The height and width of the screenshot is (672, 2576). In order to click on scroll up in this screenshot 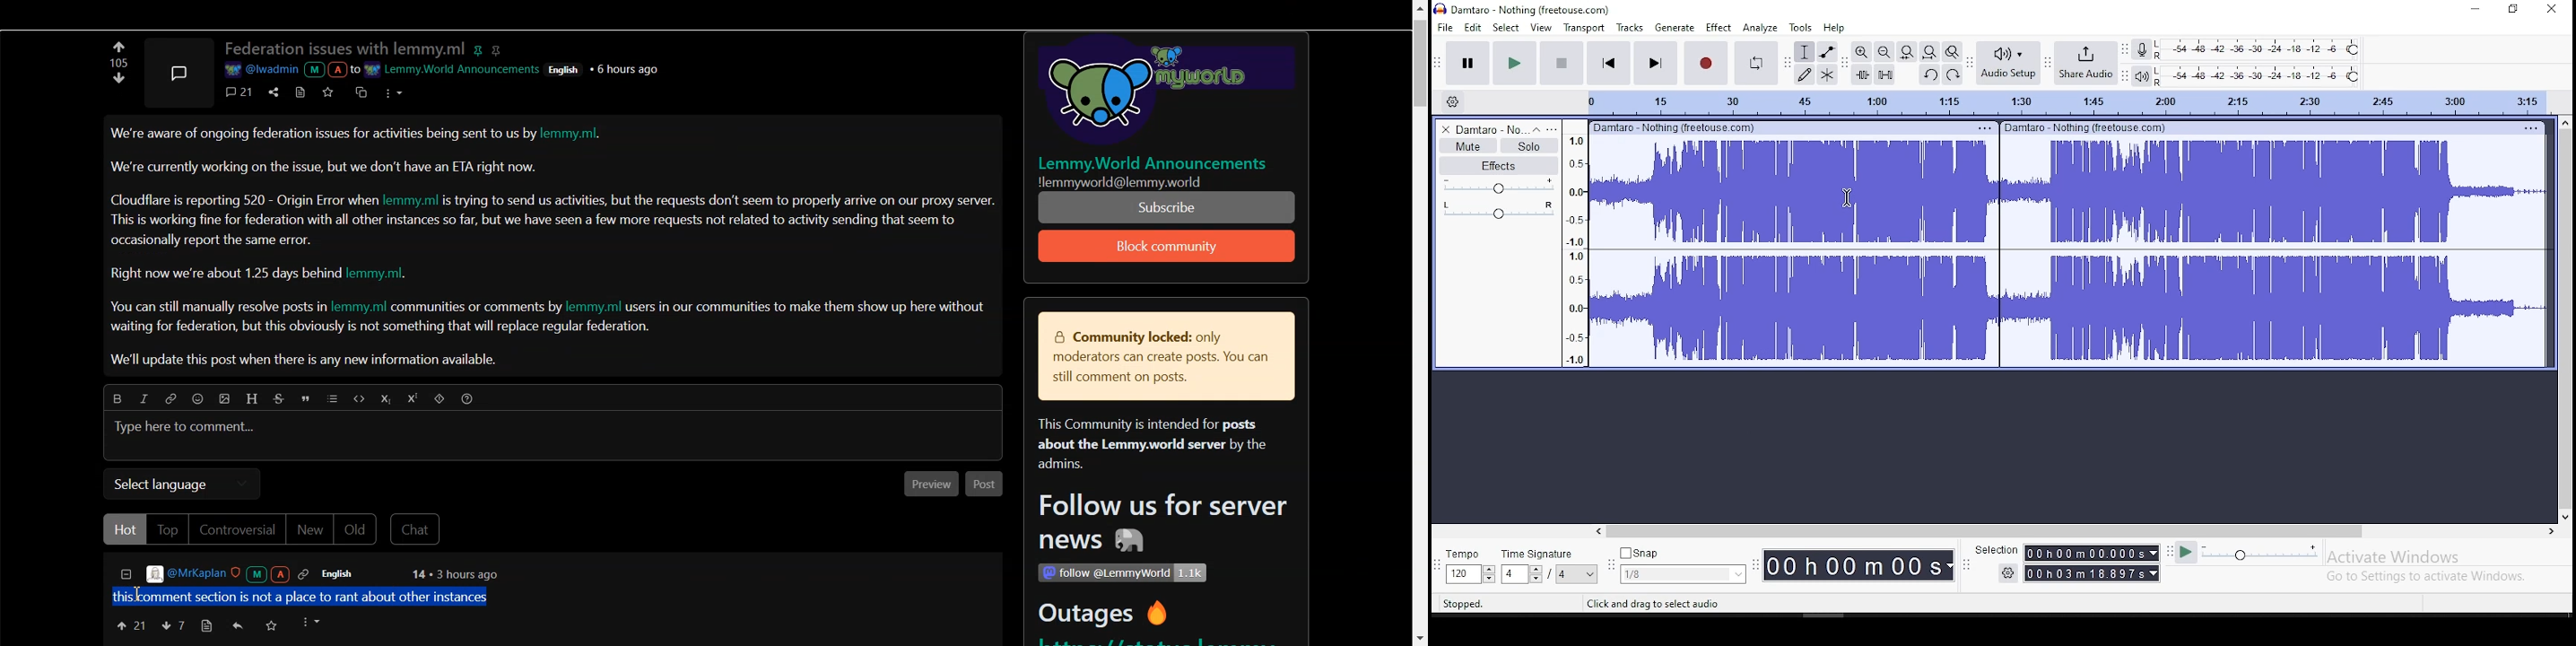, I will do `click(2567, 121)`.